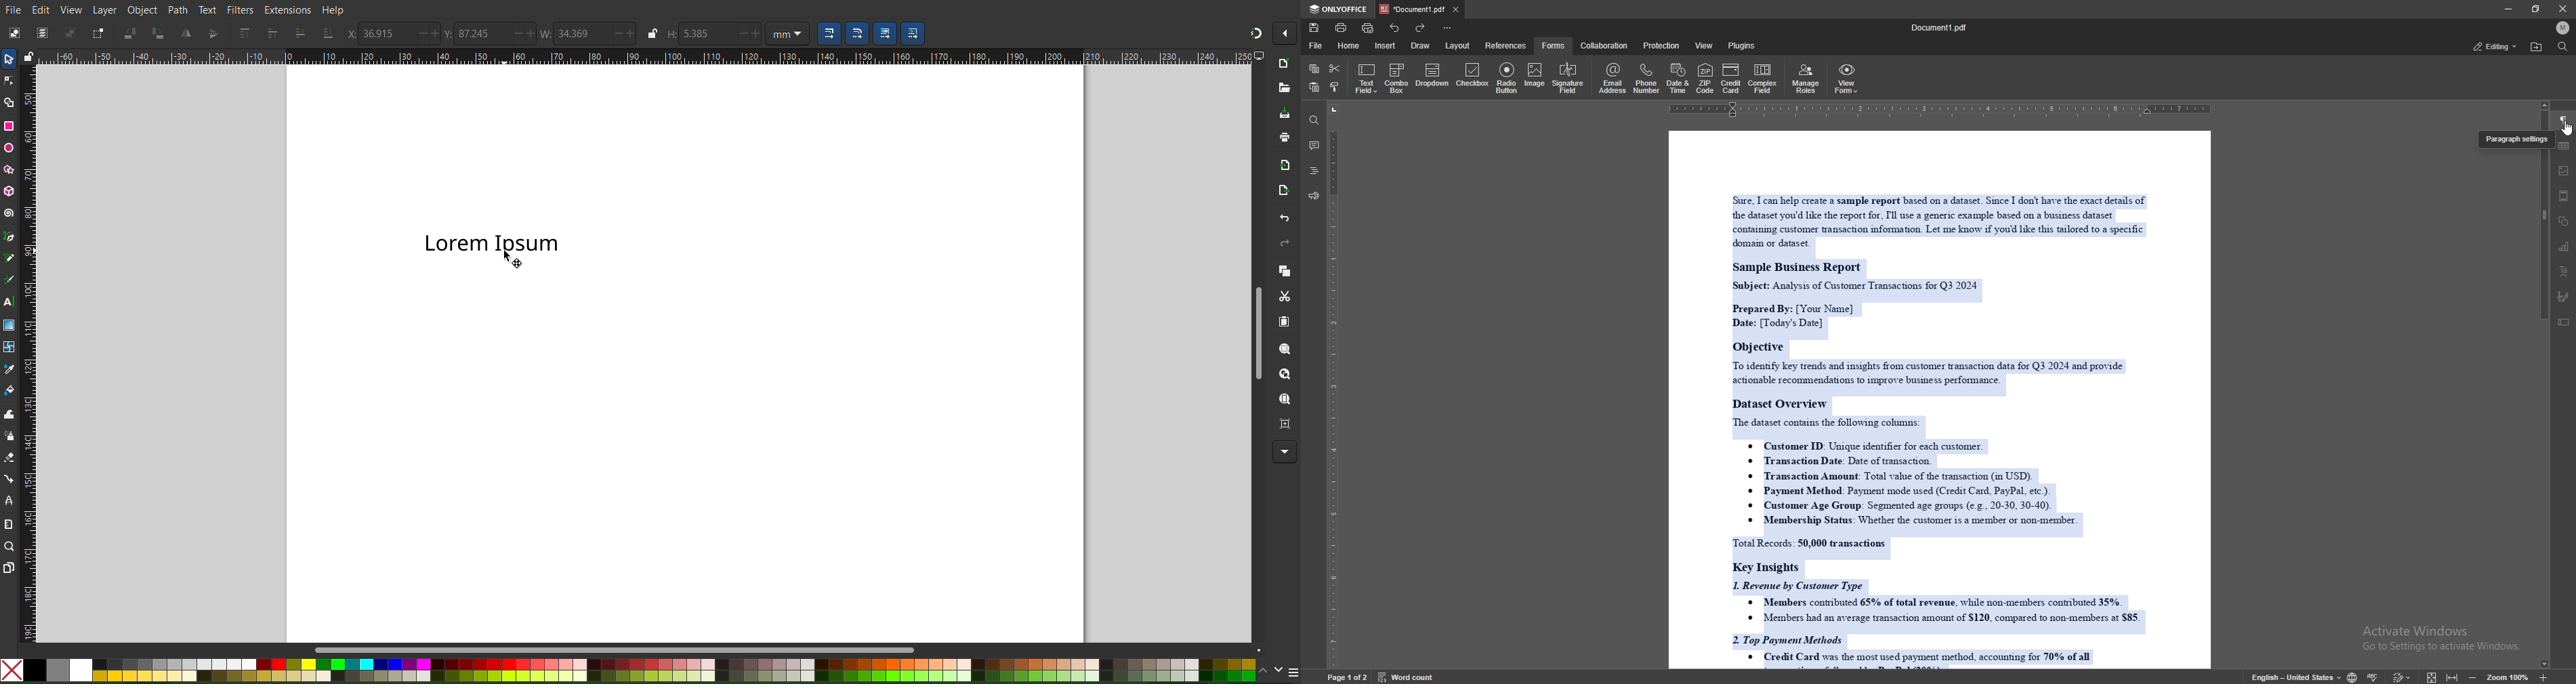 Image resolution: width=2576 pixels, height=700 pixels. What do you see at coordinates (1940, 28) in the screenshot?
I see `file name` at bounding box center [1940, 28].